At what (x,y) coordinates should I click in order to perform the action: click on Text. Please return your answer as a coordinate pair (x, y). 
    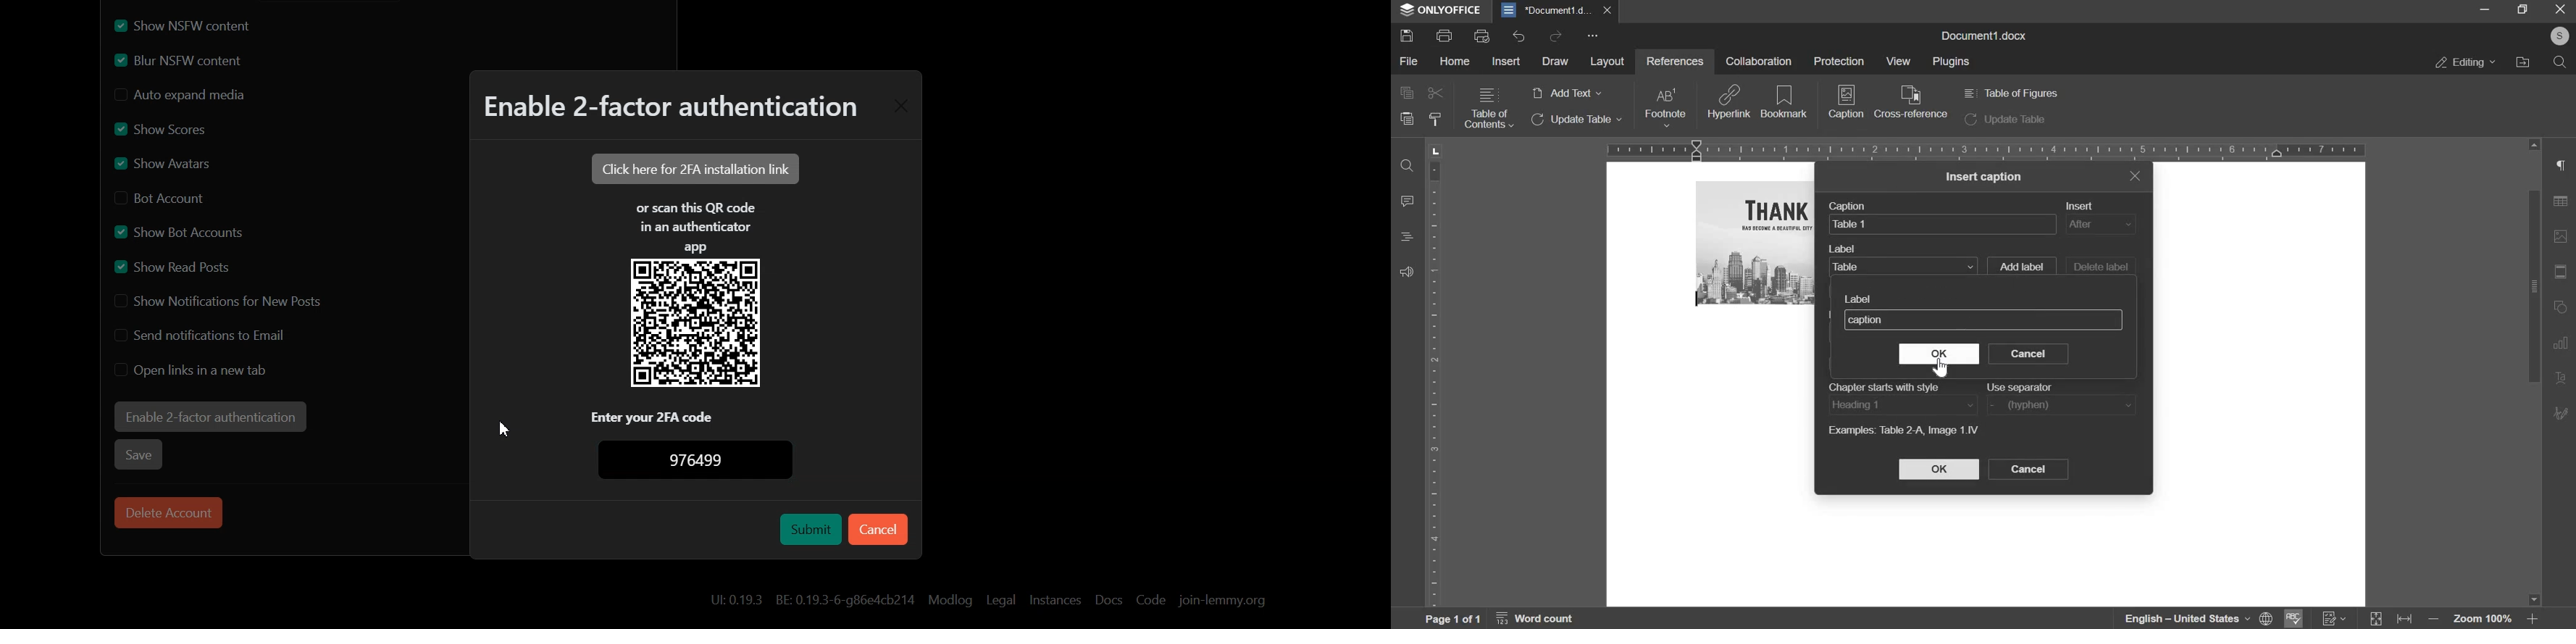
    Looking at the image, I should click on (705, 461).